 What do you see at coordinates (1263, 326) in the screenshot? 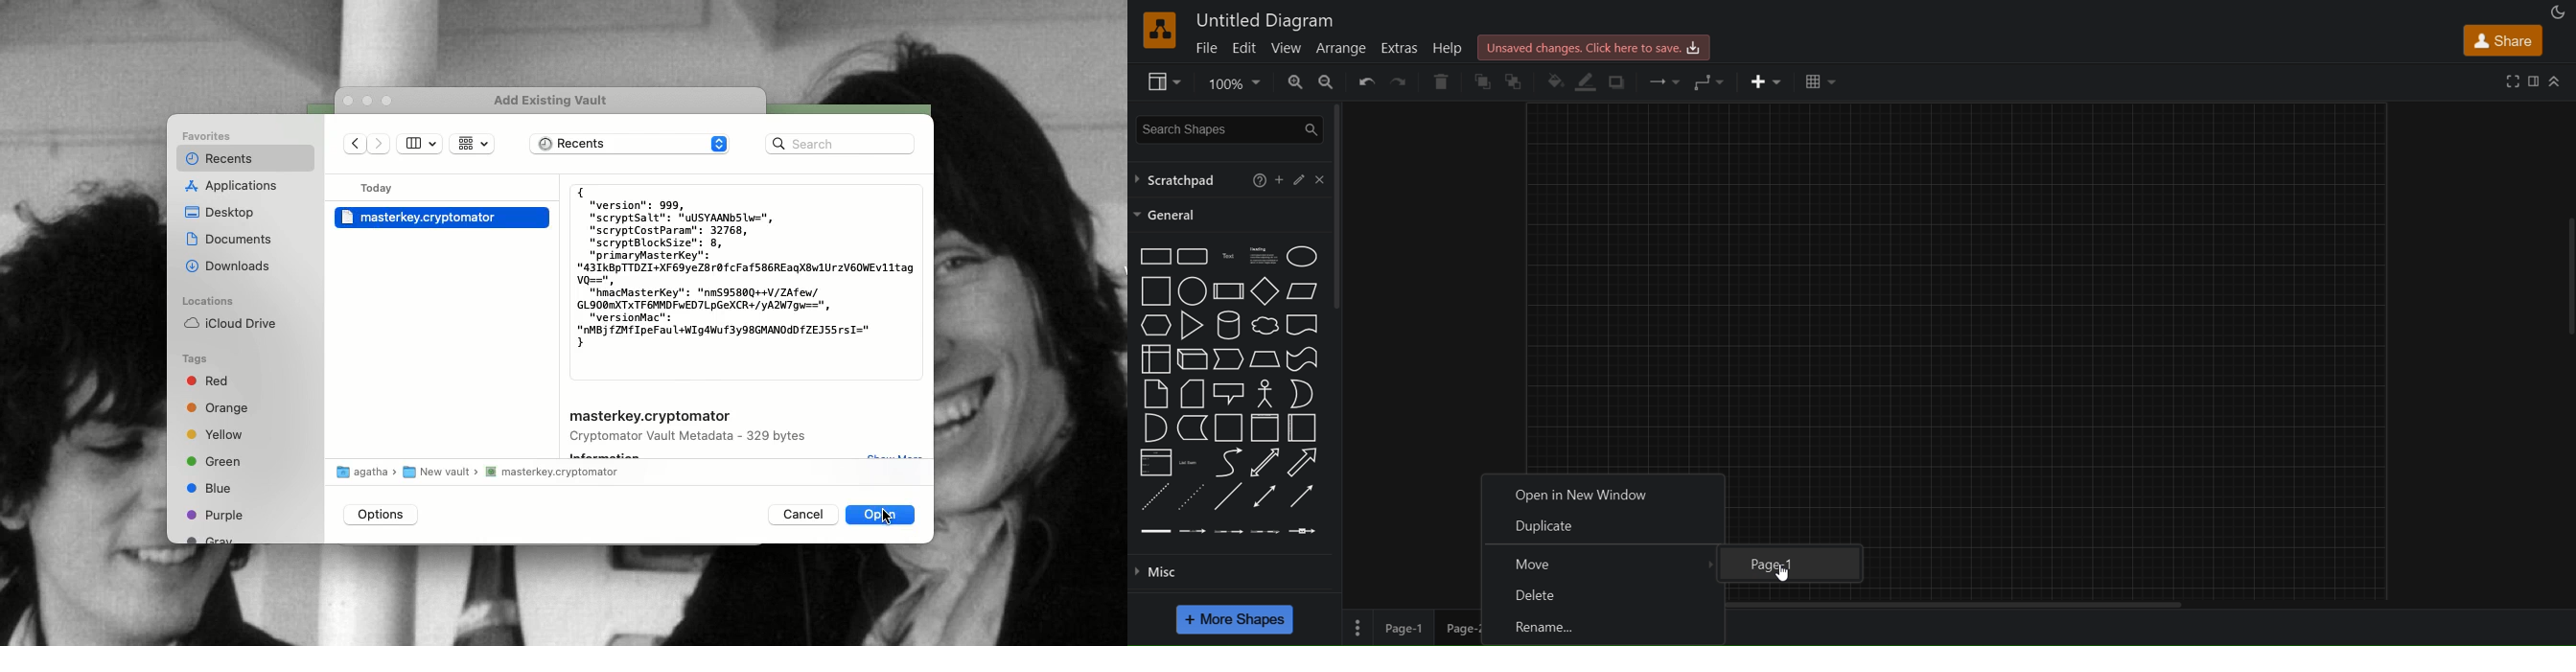
I see `cloud` at bounding box center [1263, 326].